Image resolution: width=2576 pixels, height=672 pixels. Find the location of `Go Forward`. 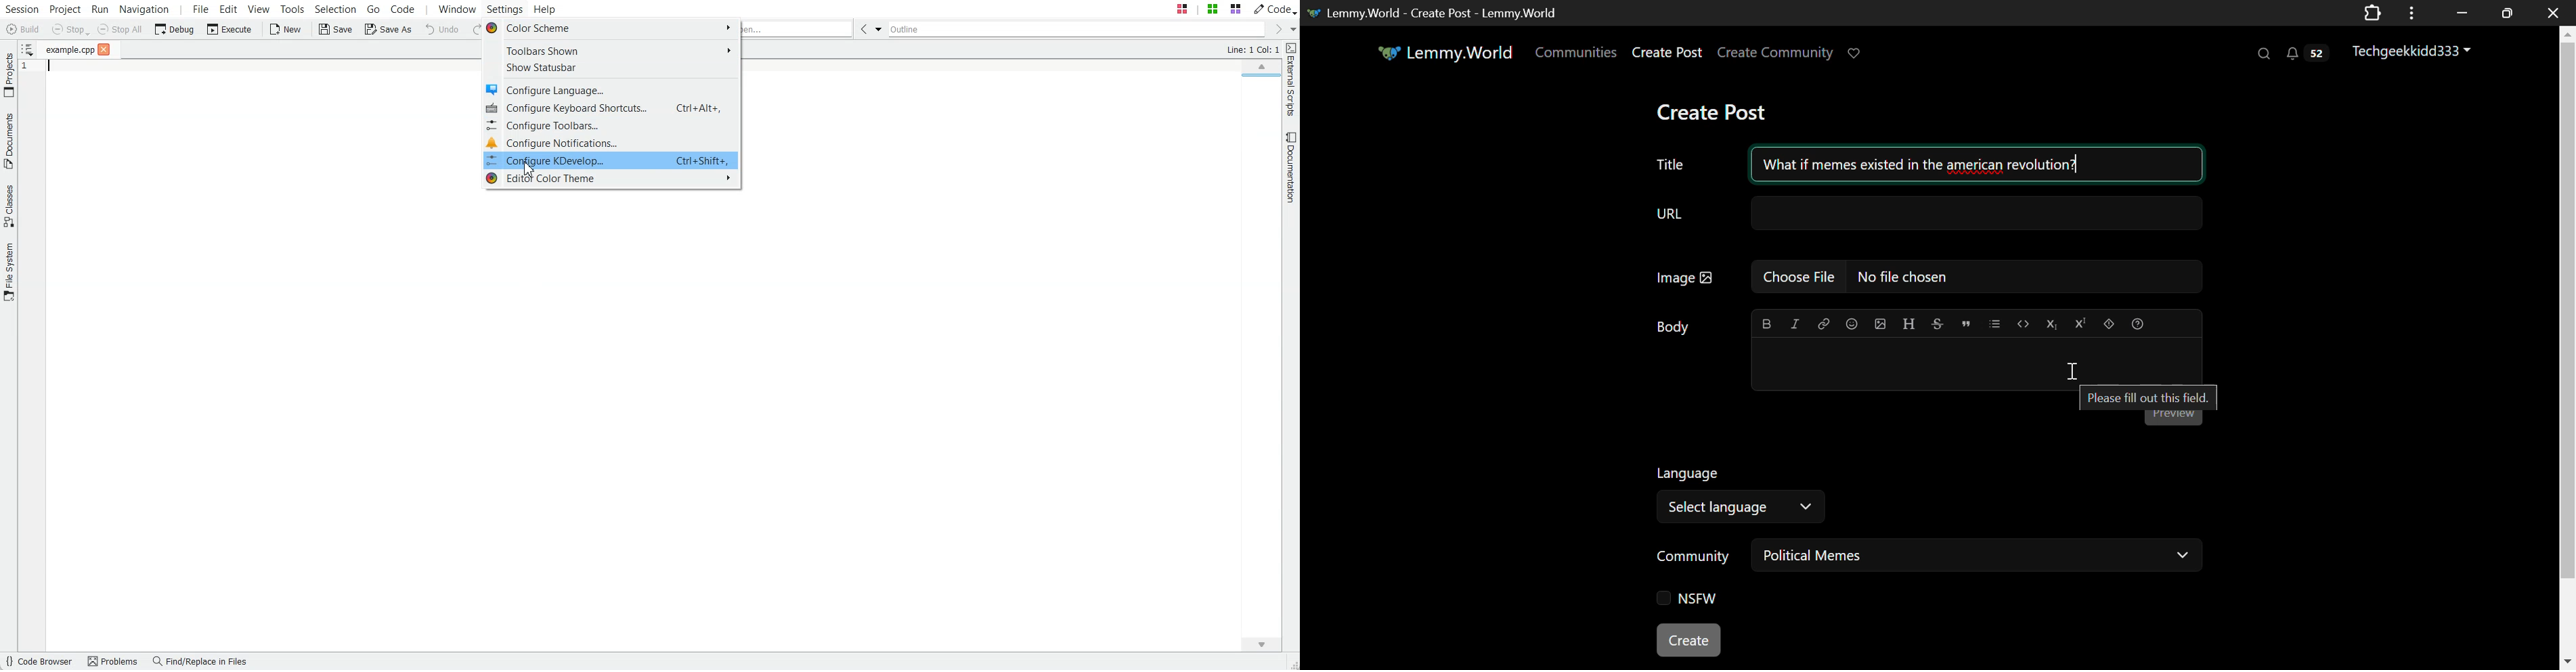

Go Forward is located at coordinates (1275, 30).